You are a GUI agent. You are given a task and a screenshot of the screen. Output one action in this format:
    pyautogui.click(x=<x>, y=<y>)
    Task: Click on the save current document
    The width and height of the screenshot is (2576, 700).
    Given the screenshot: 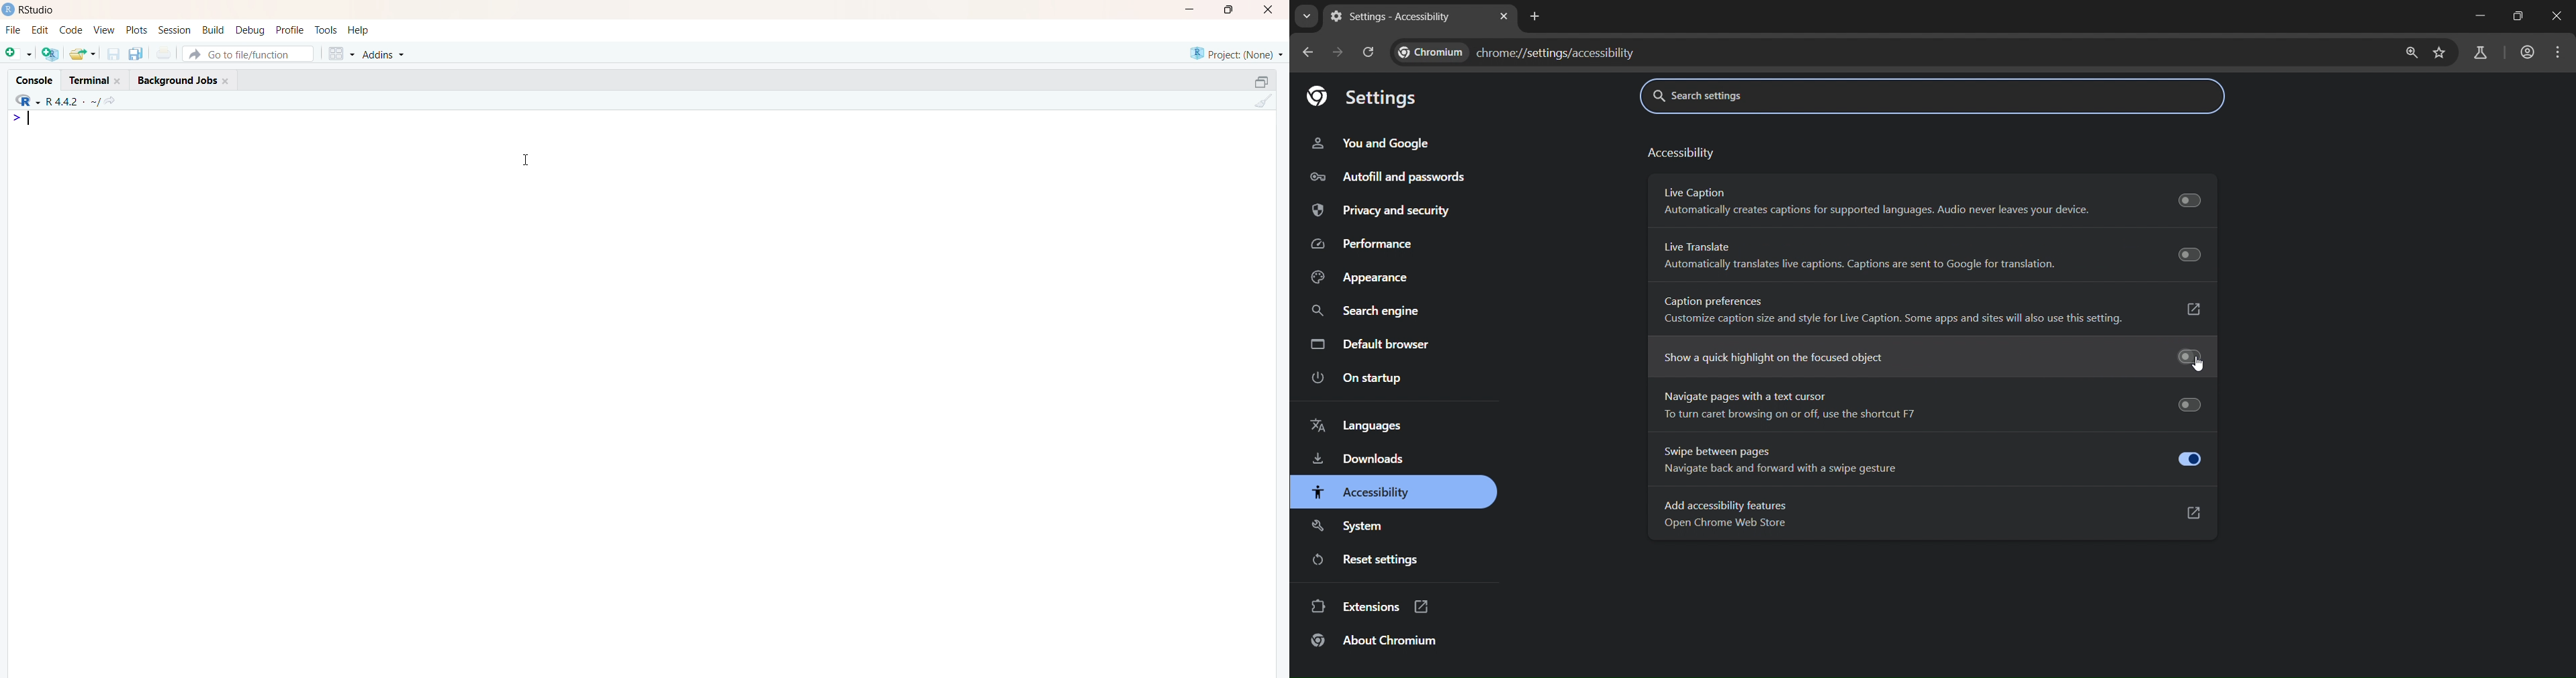 What is the action you would take?
    pyautogui.click(x=113, y=56)
    